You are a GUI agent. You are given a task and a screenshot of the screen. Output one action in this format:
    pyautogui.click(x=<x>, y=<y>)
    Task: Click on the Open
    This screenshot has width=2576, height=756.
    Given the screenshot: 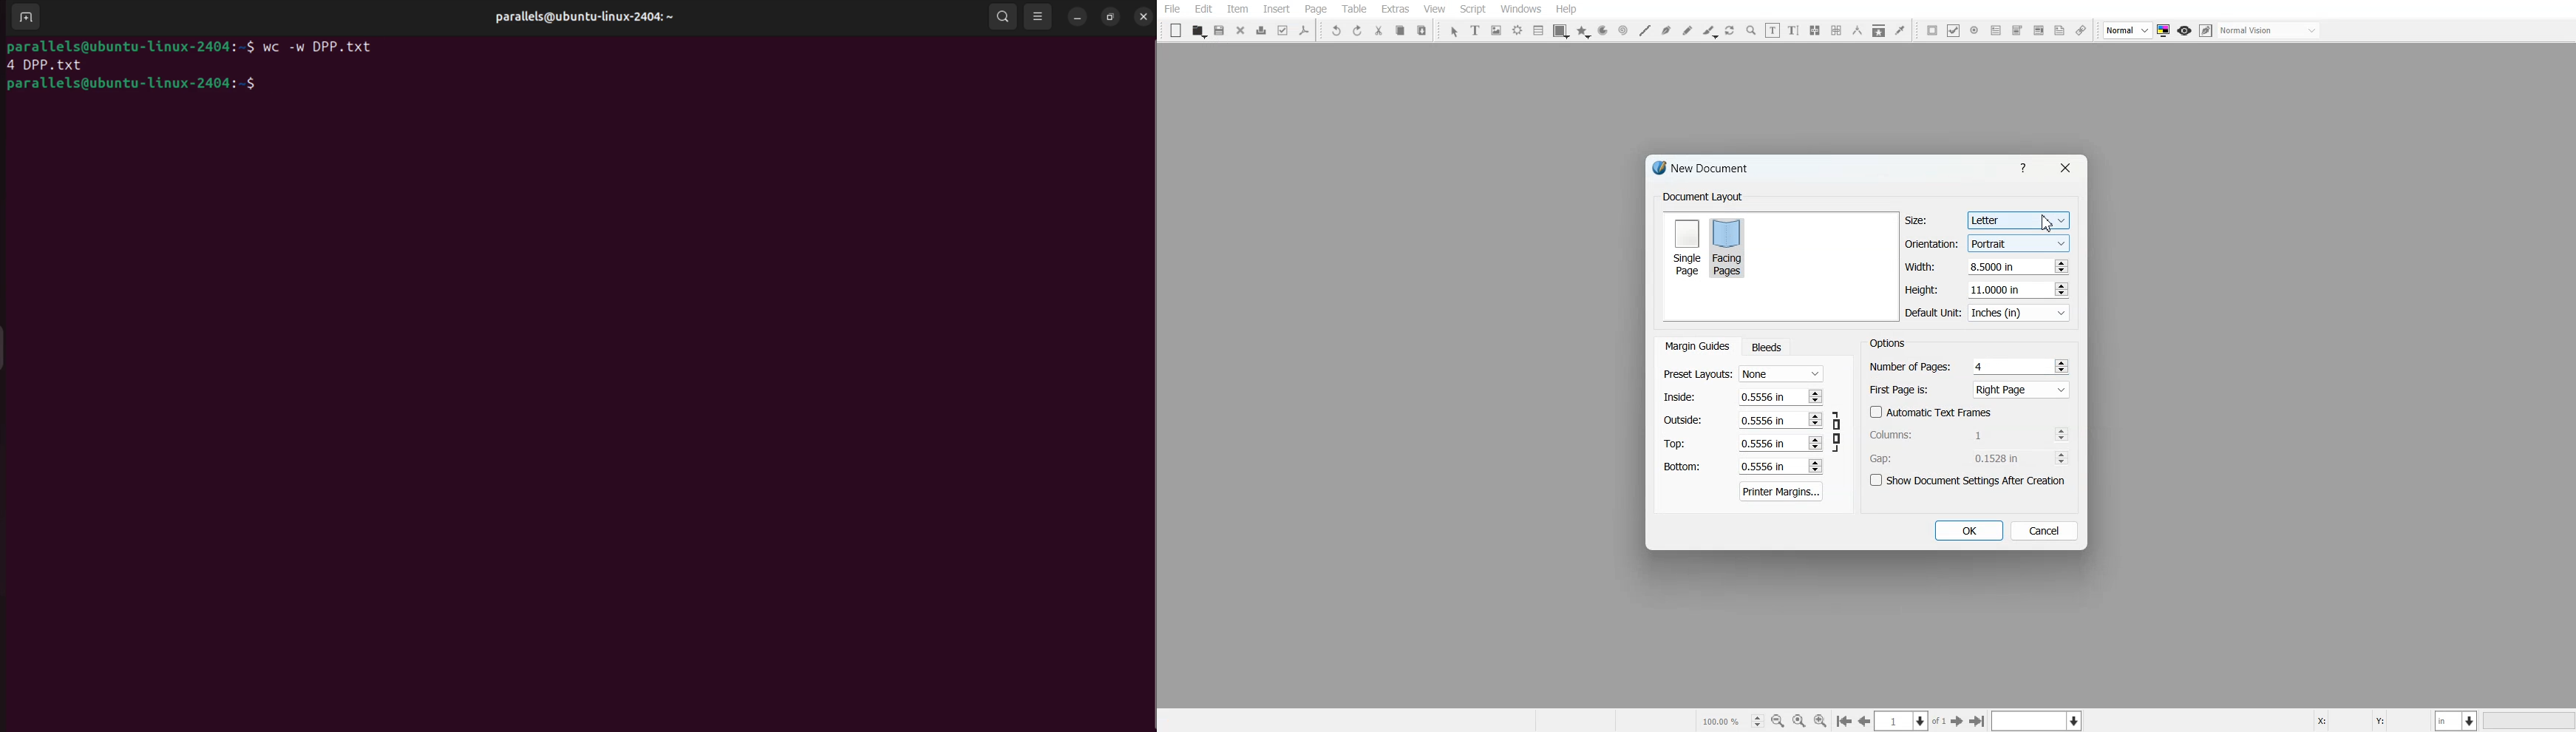 What is the action you would take?
    pyautogui.click(x=1198, y=31)
    